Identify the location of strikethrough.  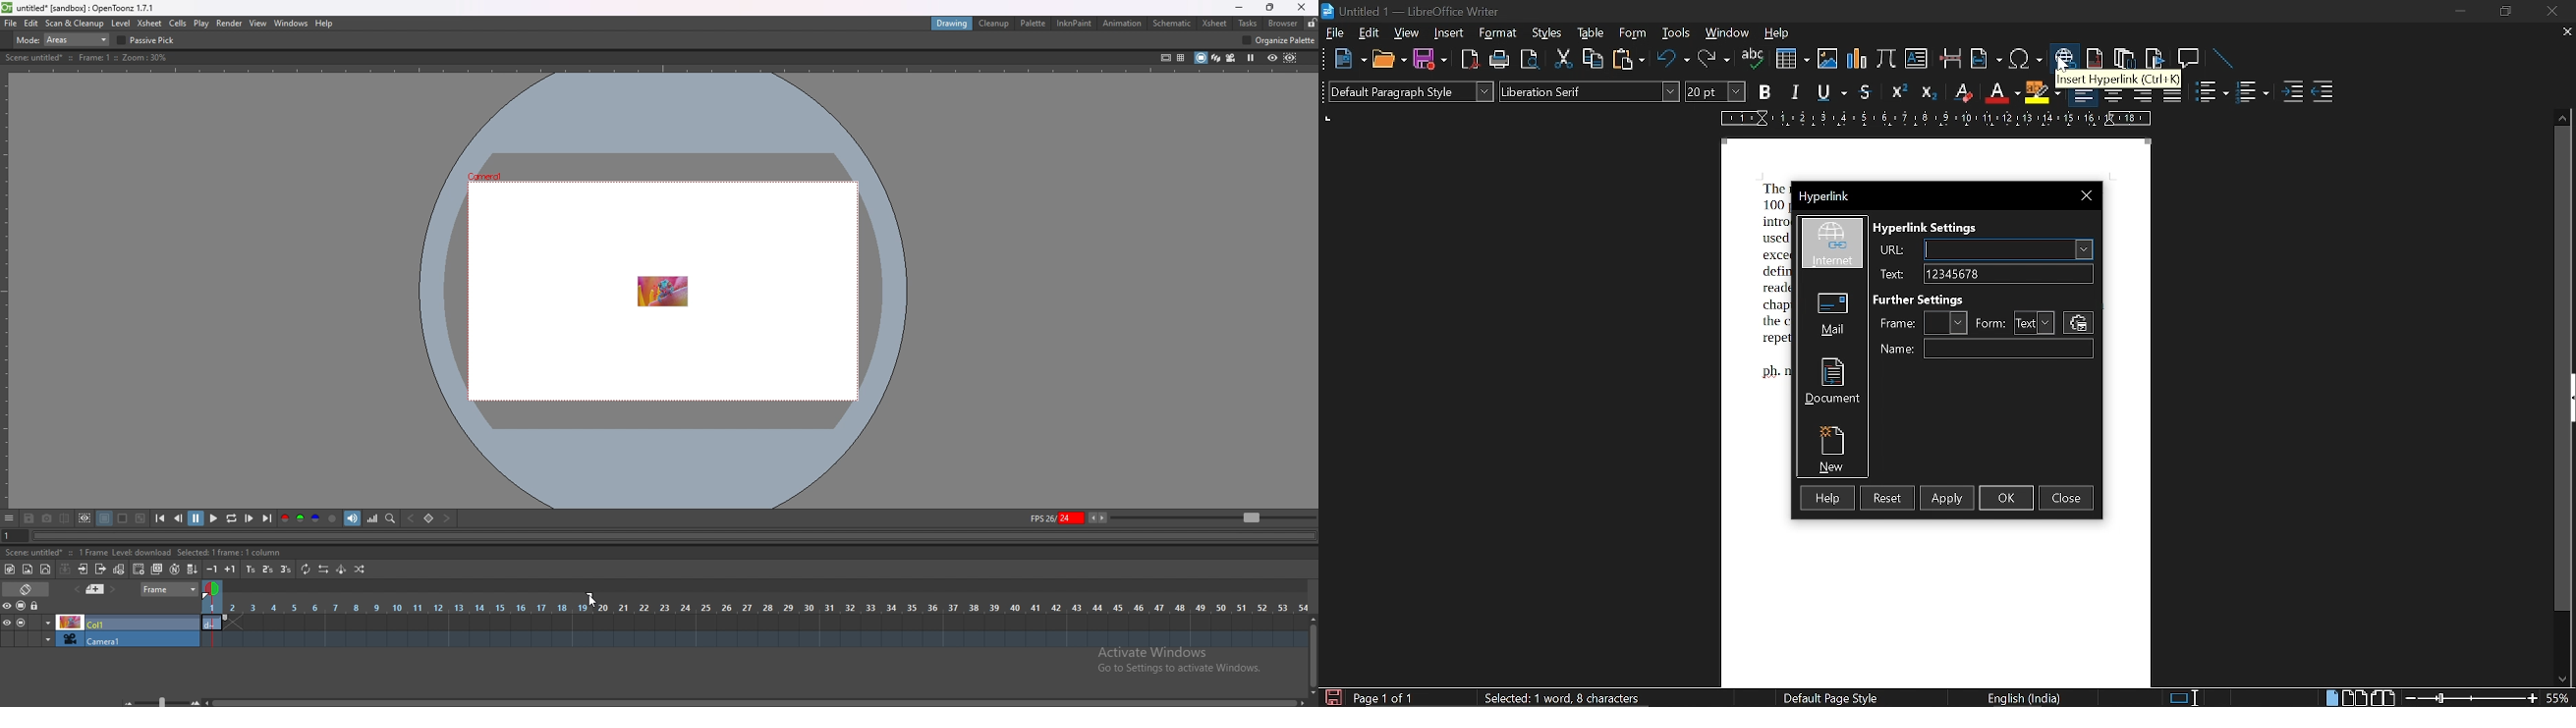
(1865, 92).